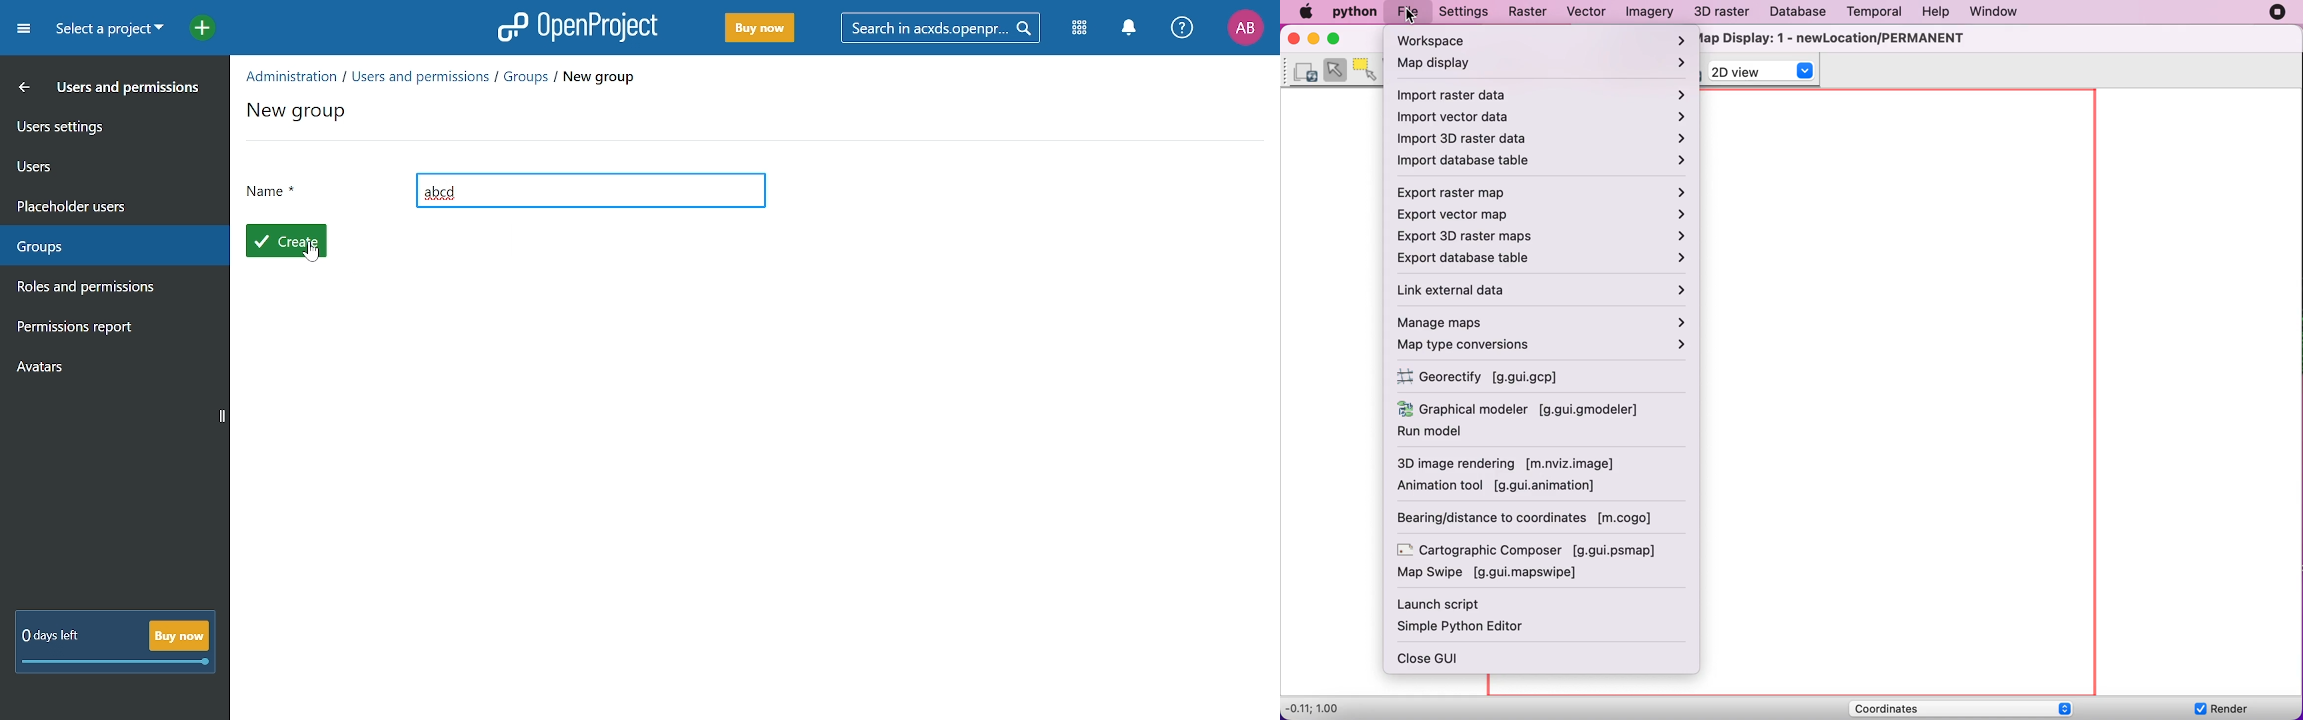 The image size is (2324, 728). Describe the element at coordinates (197, 30) in the screenshot. I see `add project` at that location.